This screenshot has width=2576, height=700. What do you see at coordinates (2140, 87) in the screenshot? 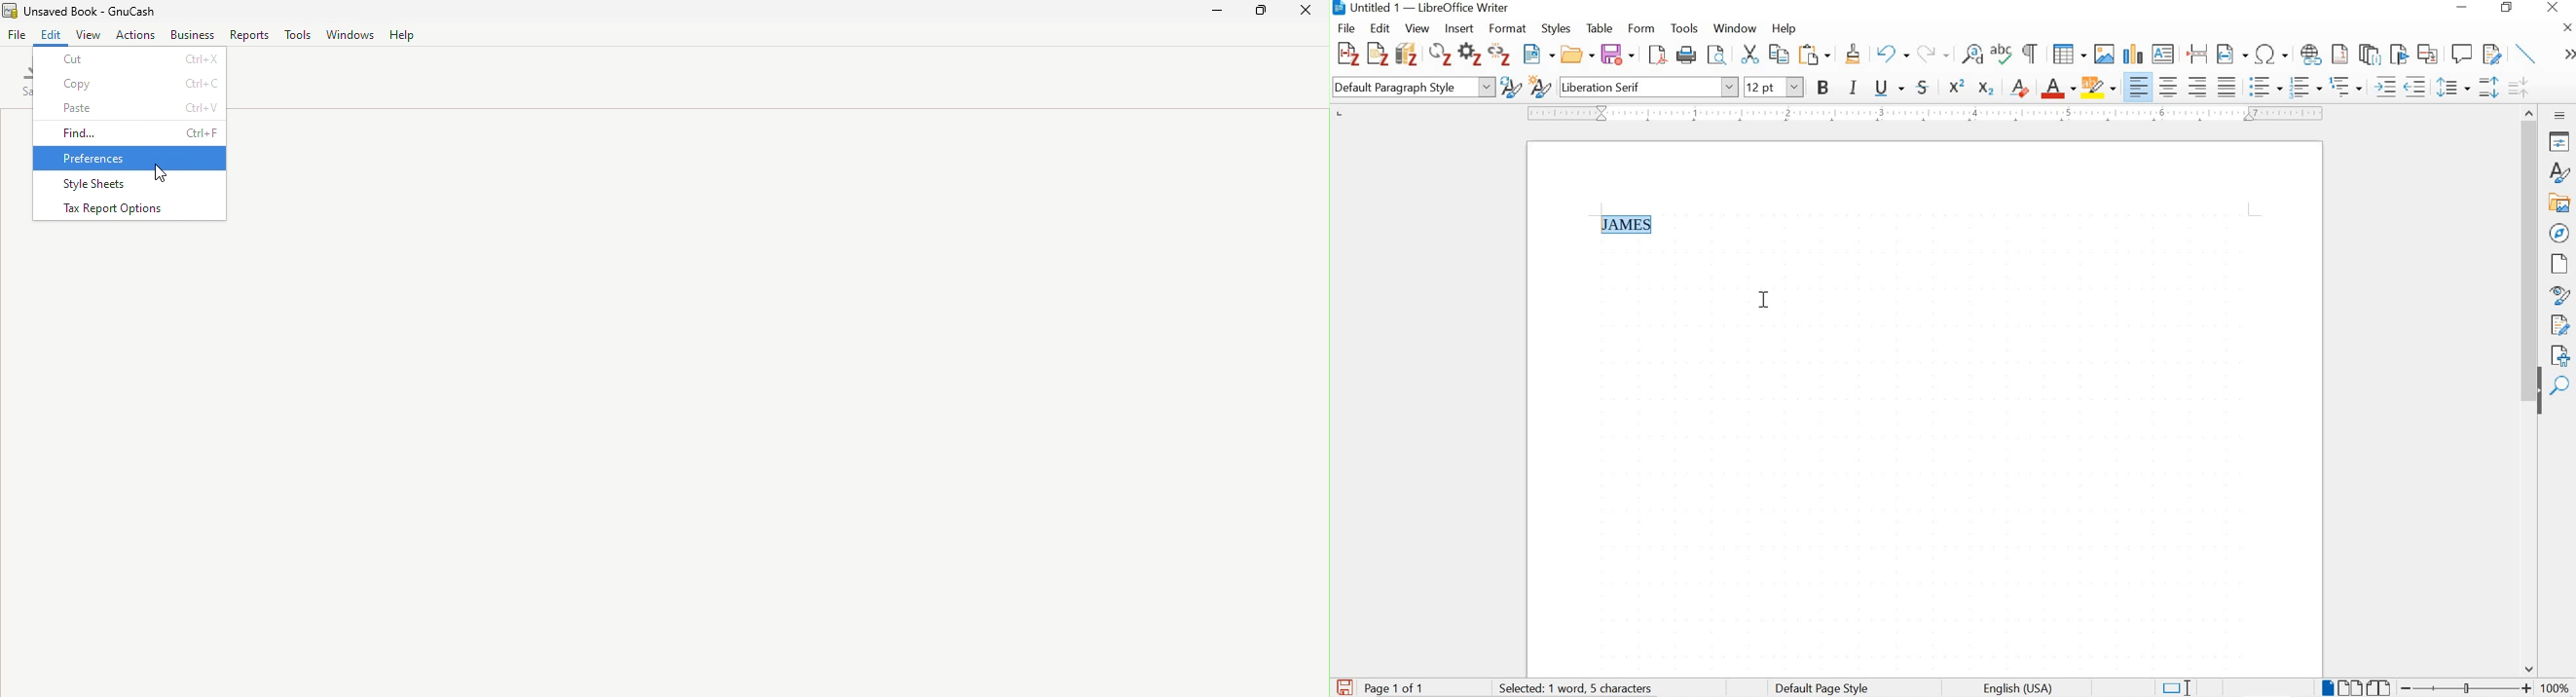
I see `align left` at bounding box center [2140, 87].